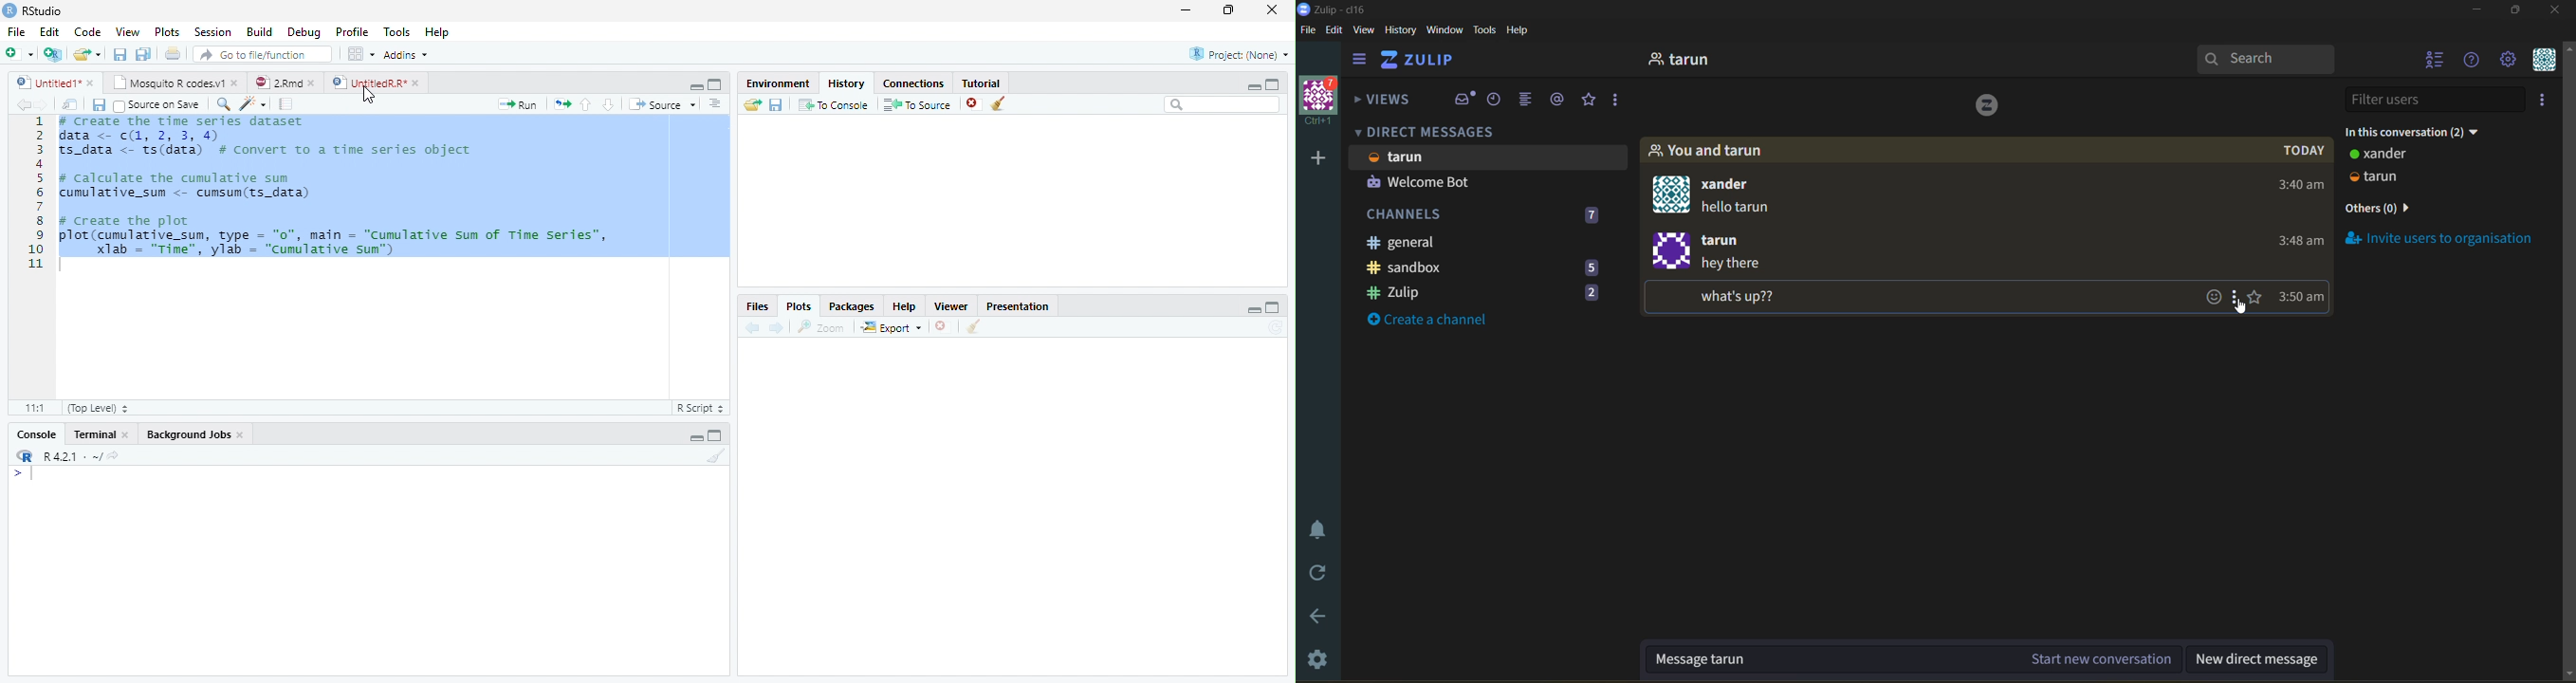 The width and height of the screenshot is (2576, 700). What do you see at coordinates (1322, 99) in the screenshot?
I see `organisation name and profile picture` at bounding box center [1322, 99].